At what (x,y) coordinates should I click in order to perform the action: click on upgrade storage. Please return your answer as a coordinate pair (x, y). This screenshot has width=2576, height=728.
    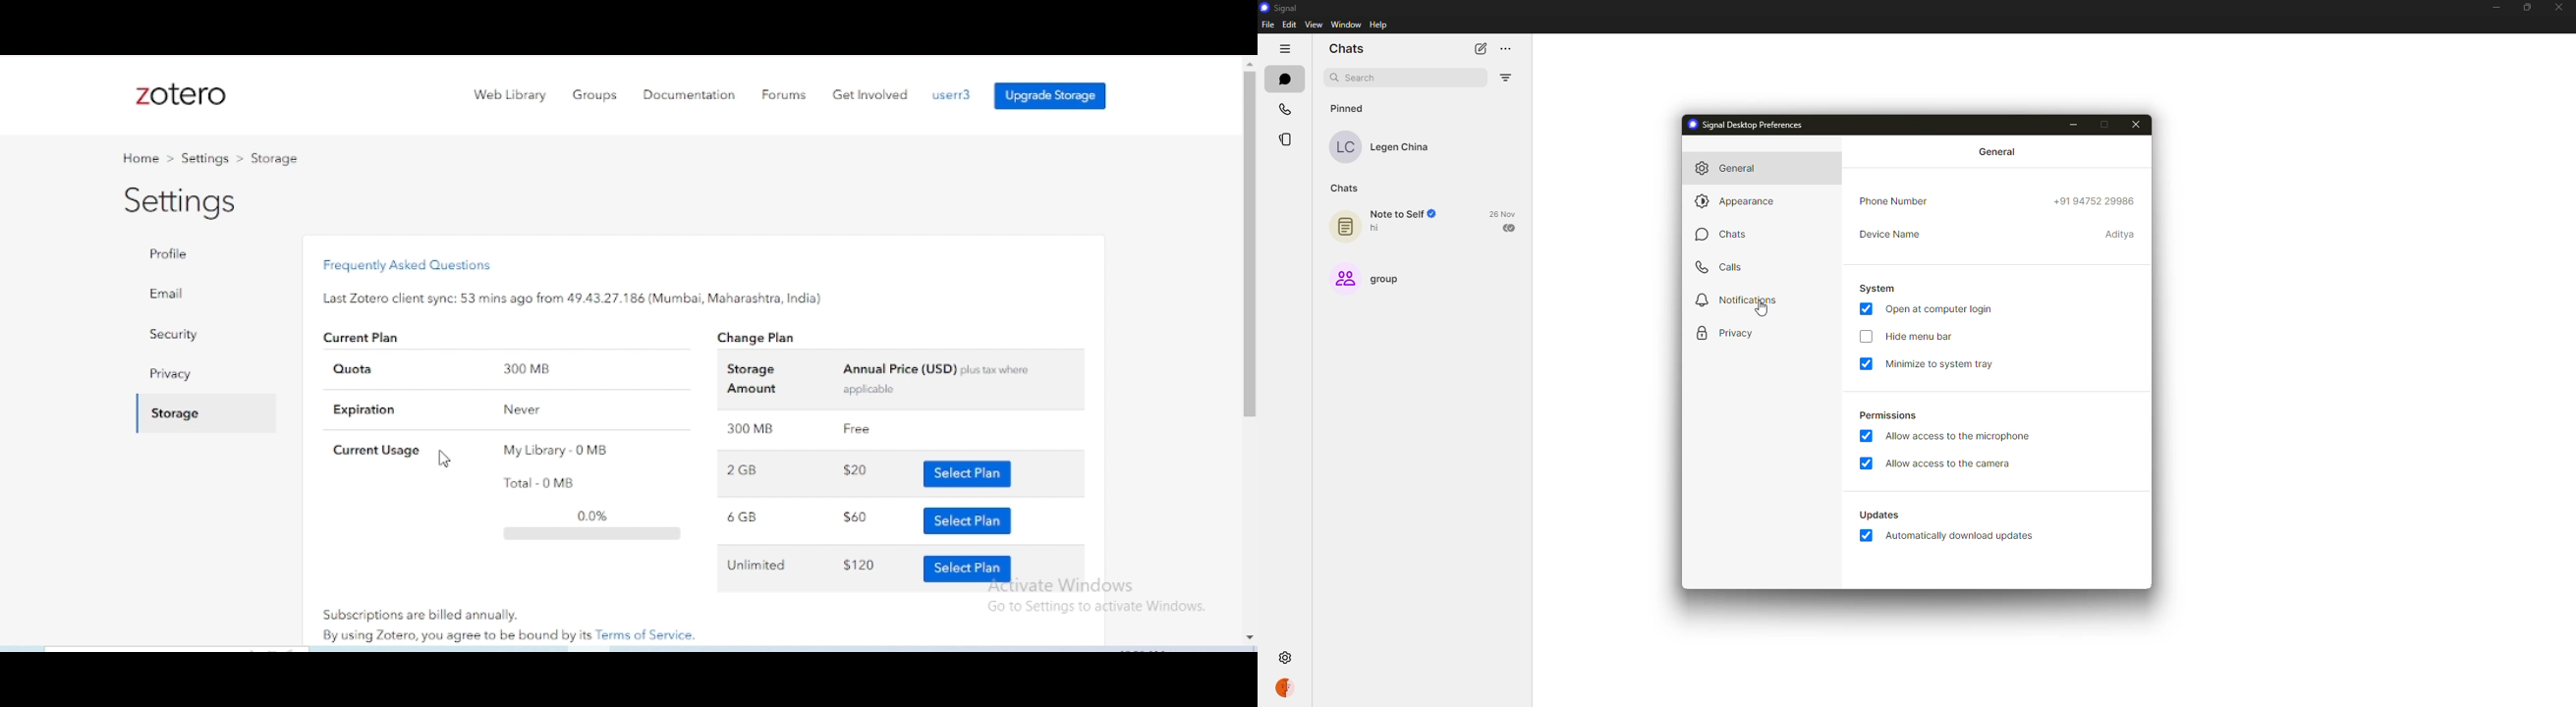
    Looking at the image, I should click on (1050, 96).